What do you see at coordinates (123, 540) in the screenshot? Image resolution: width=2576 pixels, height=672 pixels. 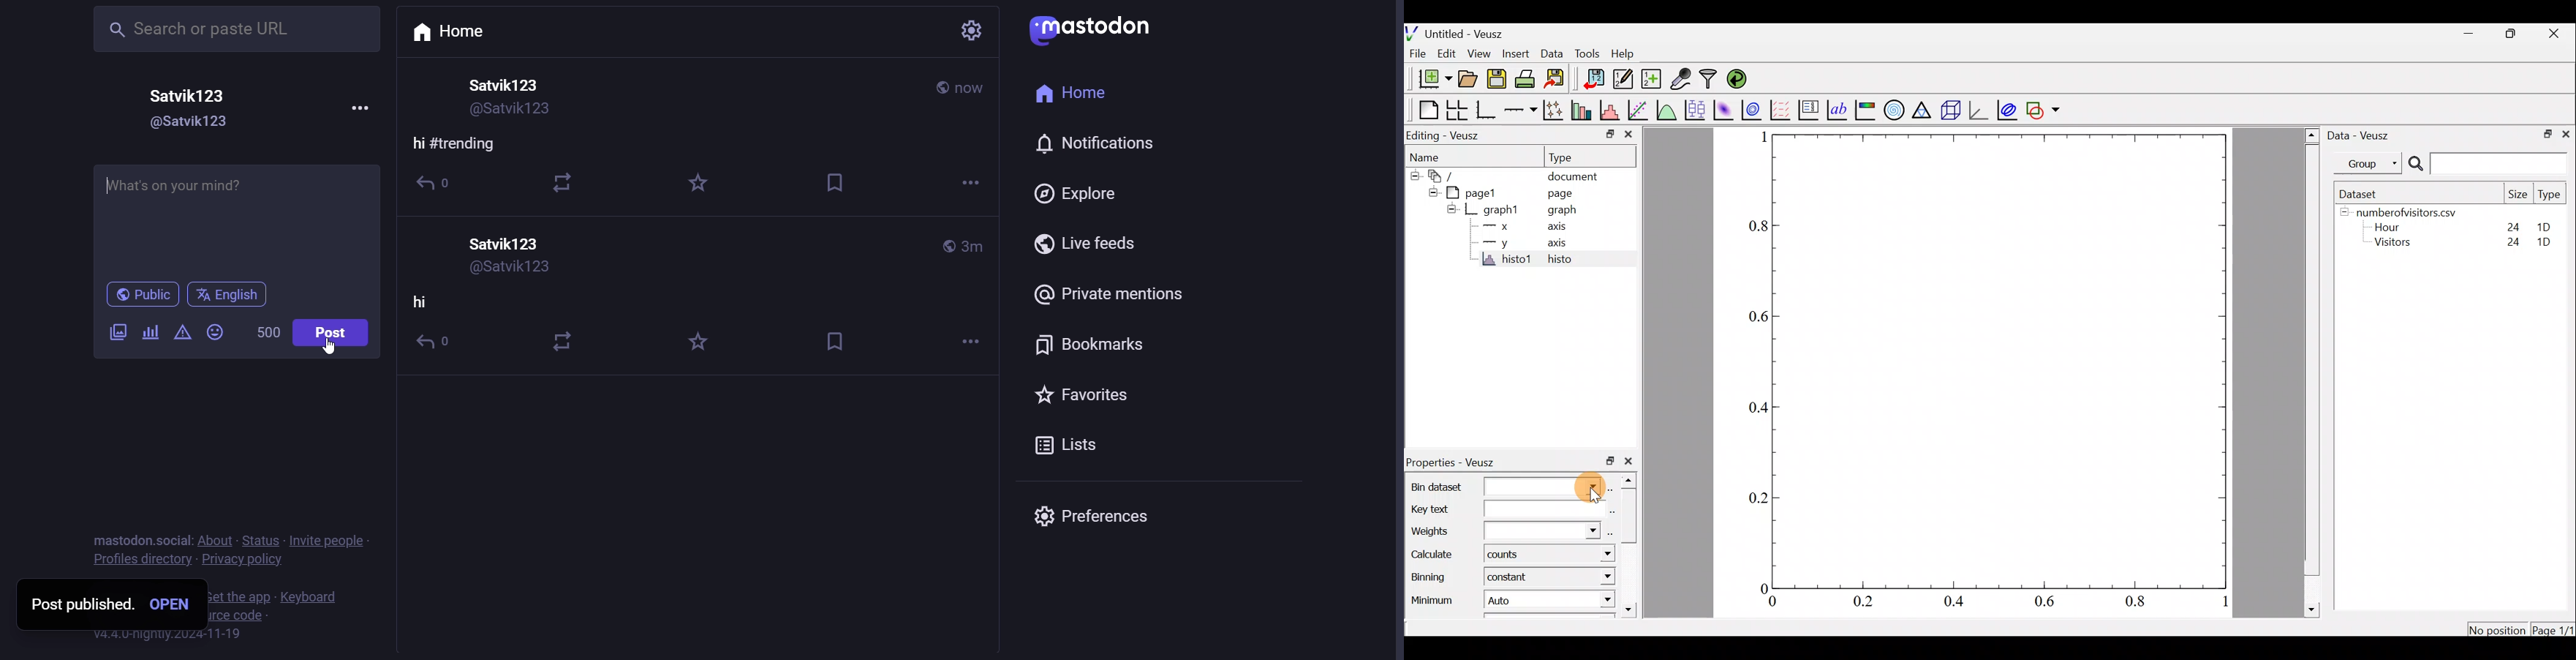 I see `text` at bounding box center [123, 540].